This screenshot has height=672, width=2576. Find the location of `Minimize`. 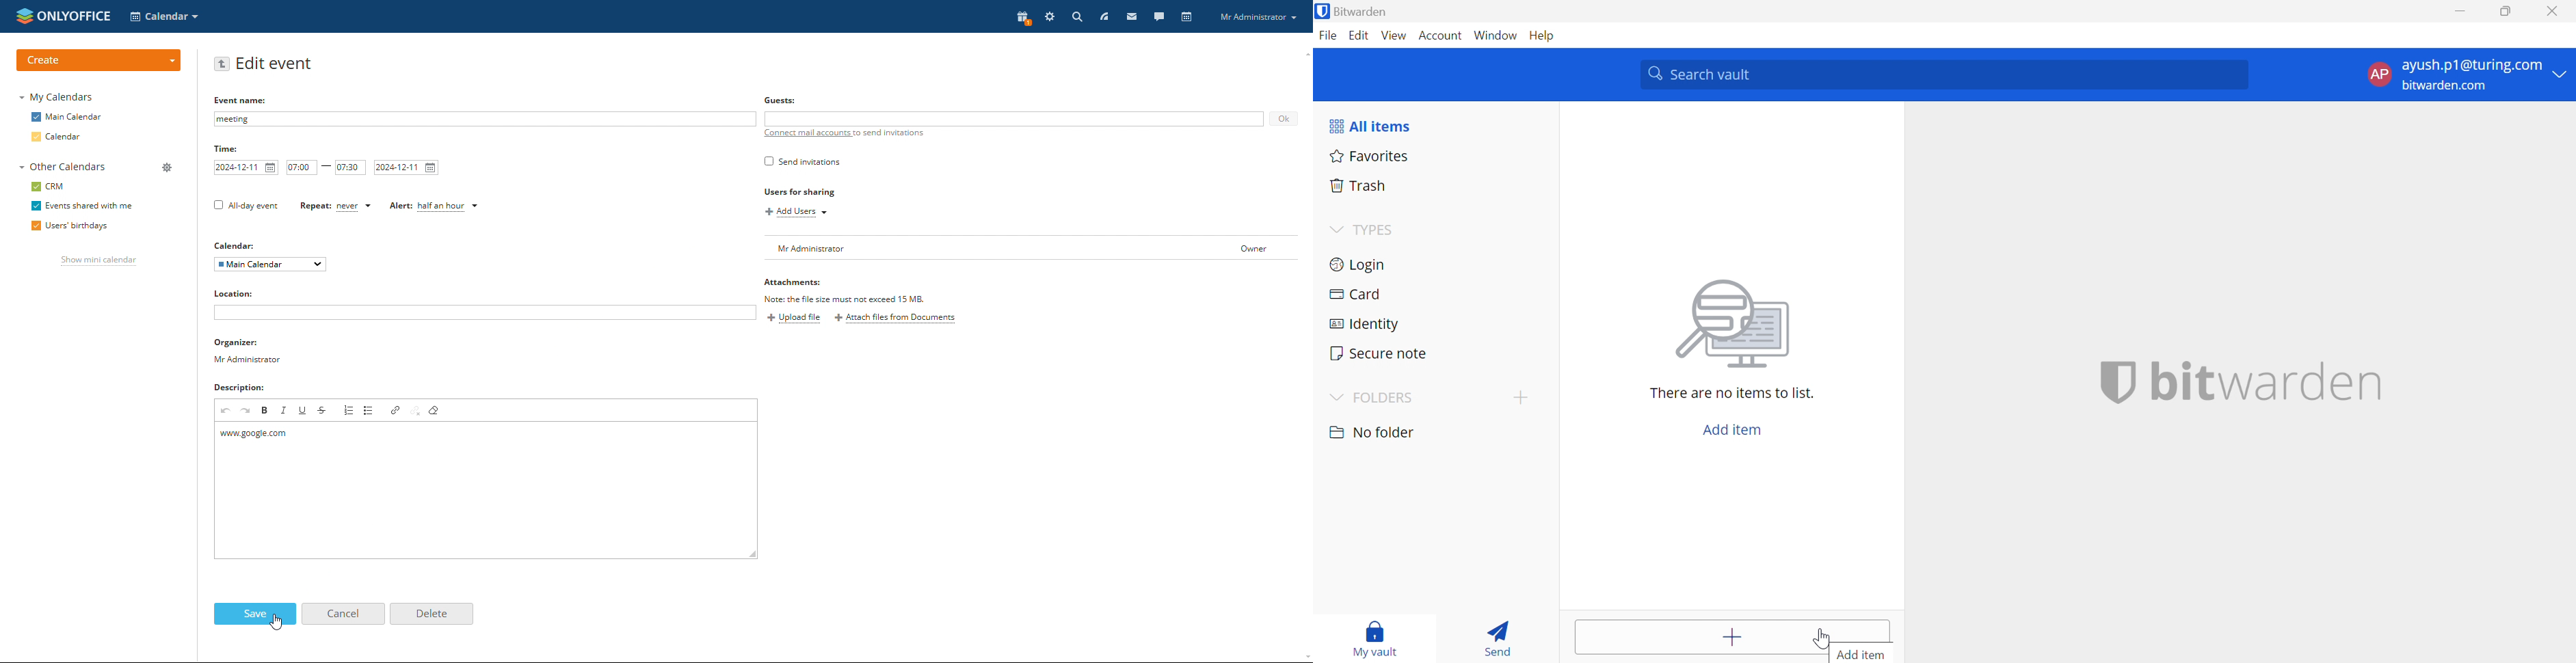

Minimize is located at coordinates (2461, 12).